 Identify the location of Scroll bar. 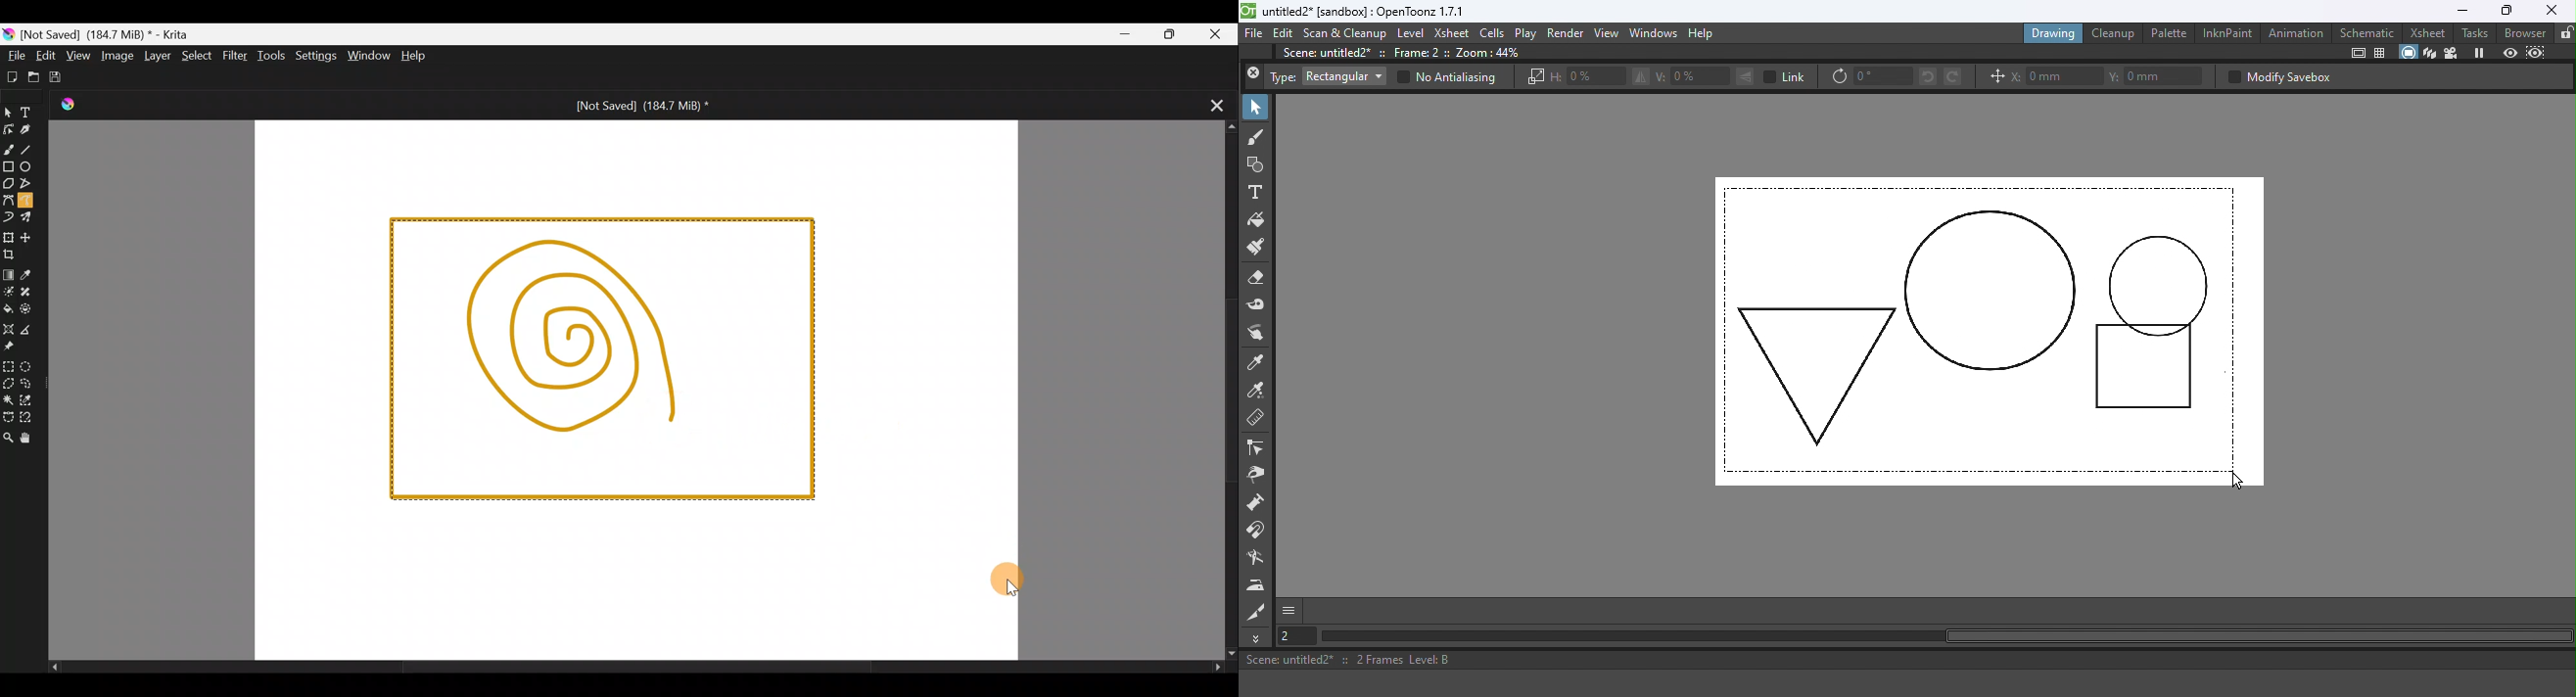
(632, 669).